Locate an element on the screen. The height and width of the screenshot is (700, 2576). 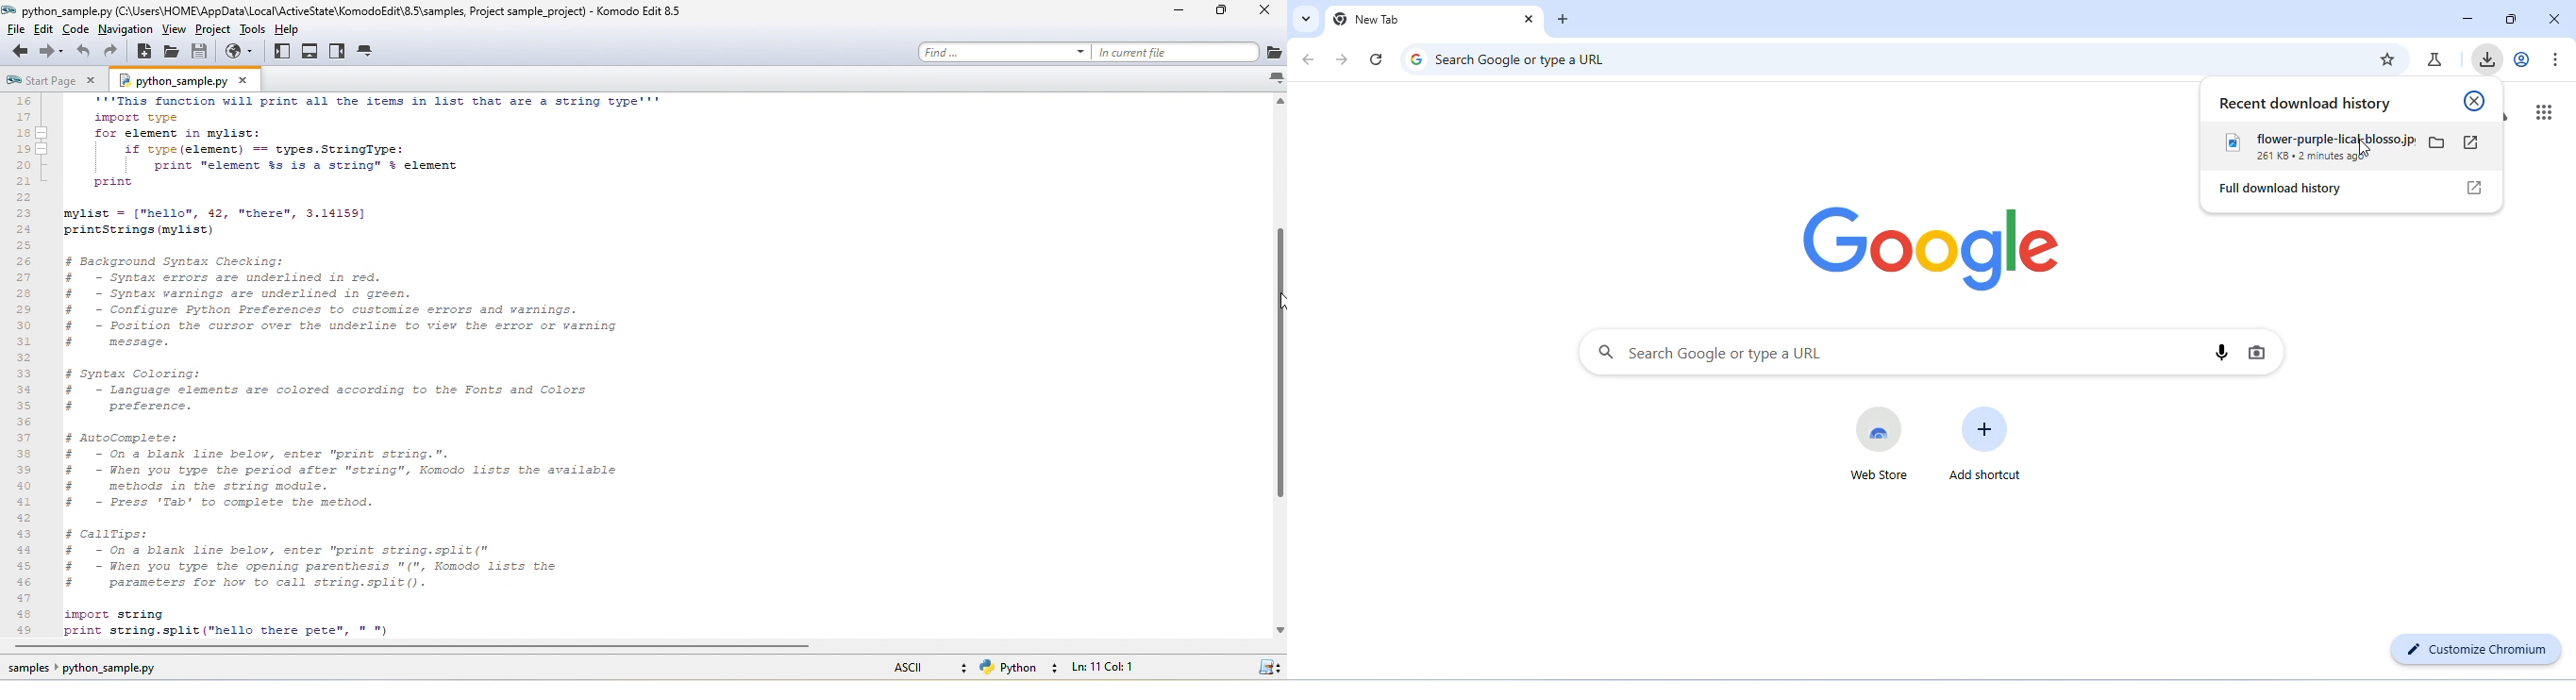
go forward is located at coordinates (1345, 59).